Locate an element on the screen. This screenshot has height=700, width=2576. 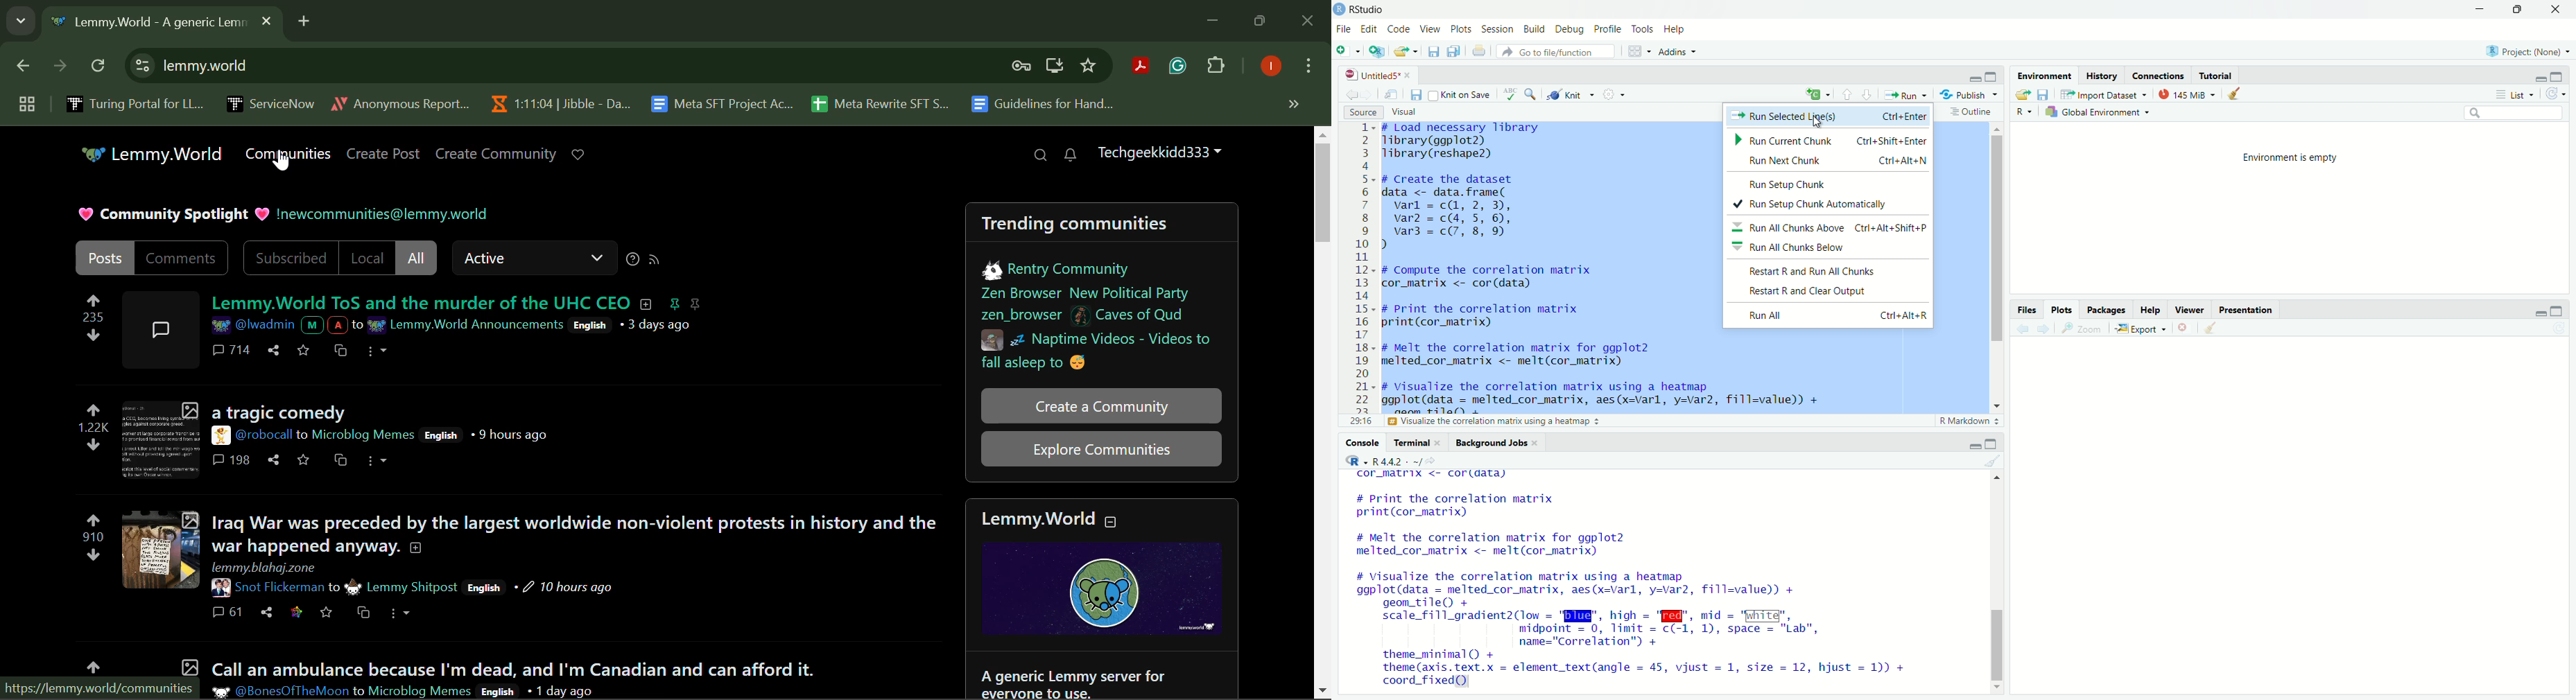
help is located at coordinates (1676, 30).